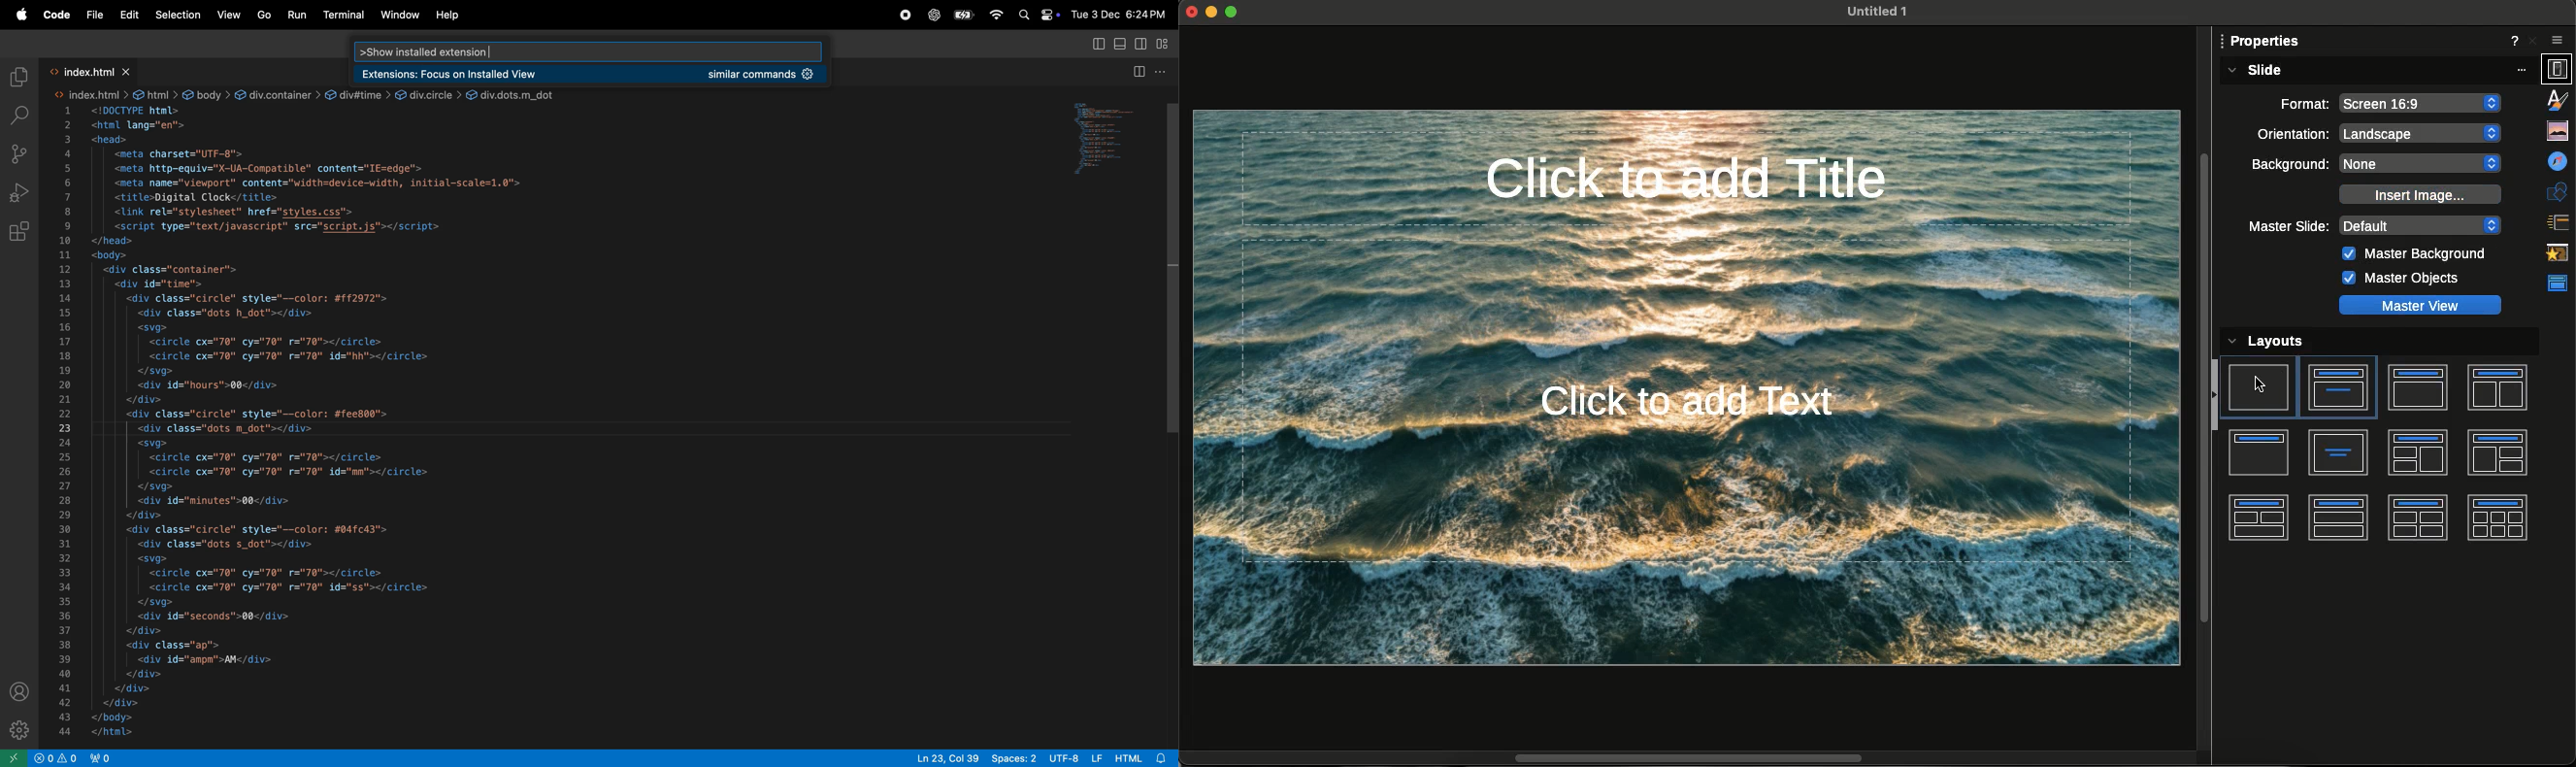 This screenshot has height=784, width=2576. What do you see at coordinates (2525, 69) in the screenshot?
I see `More options` at bounding box center [2525, 69].